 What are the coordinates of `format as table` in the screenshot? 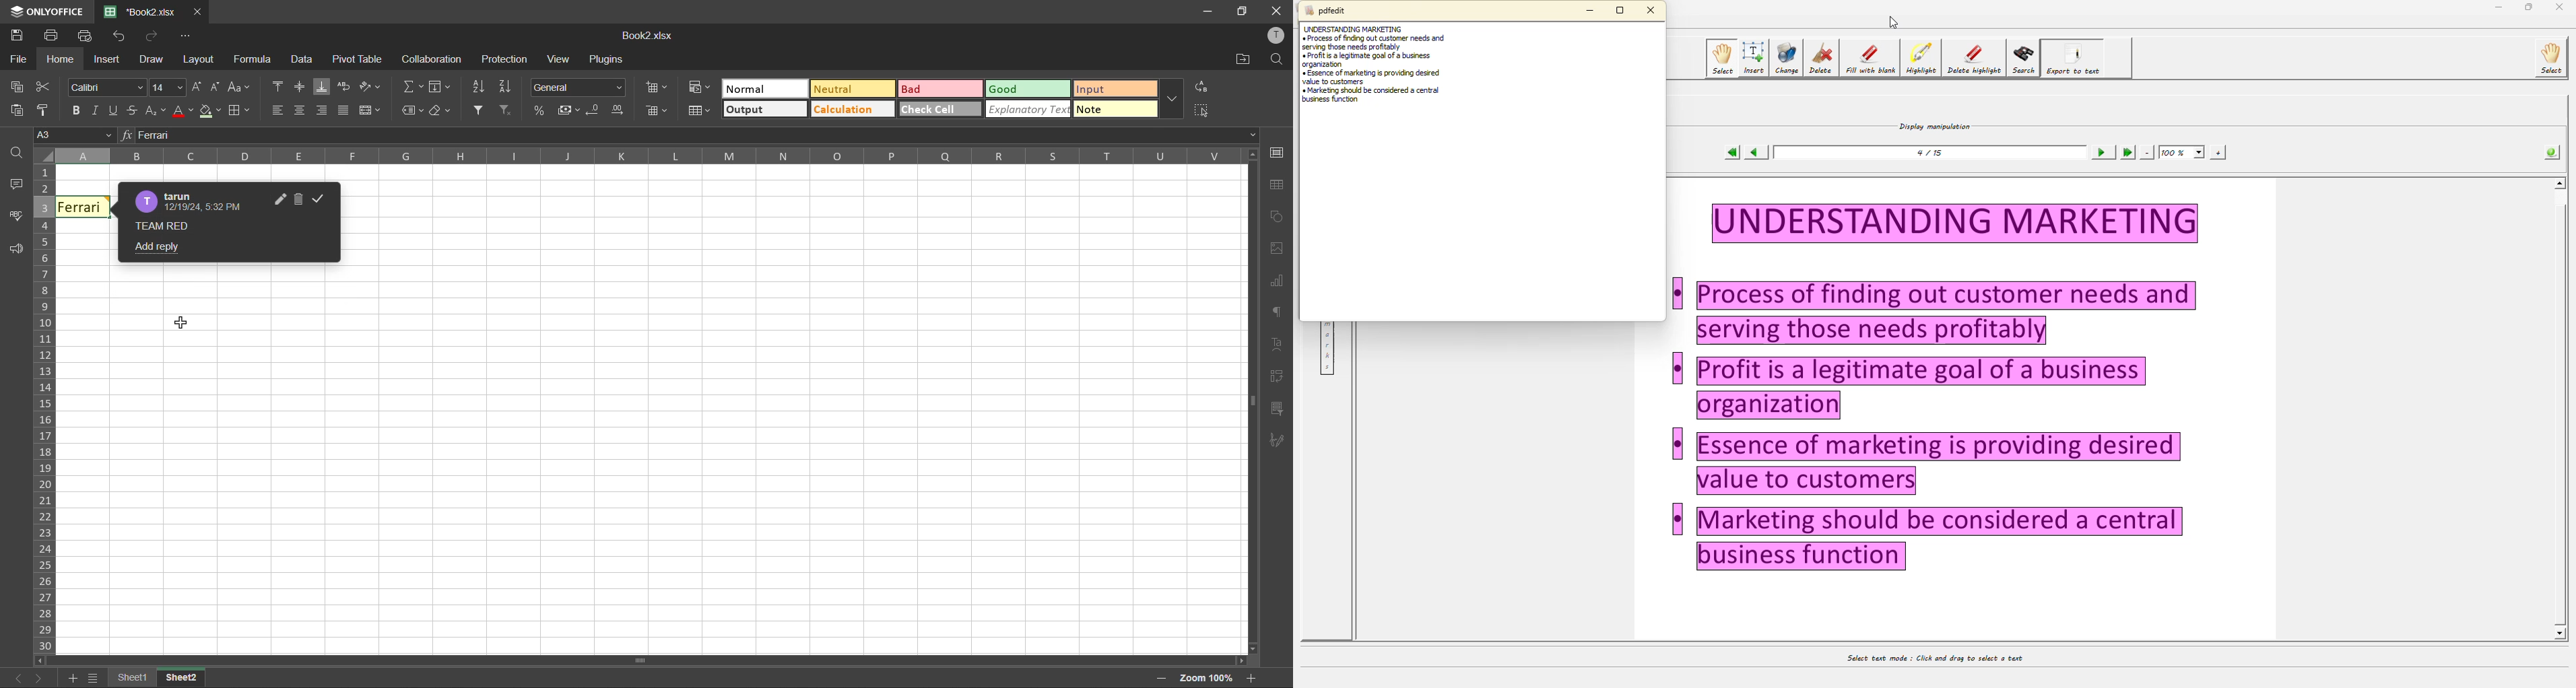 It's located at (699, 110).